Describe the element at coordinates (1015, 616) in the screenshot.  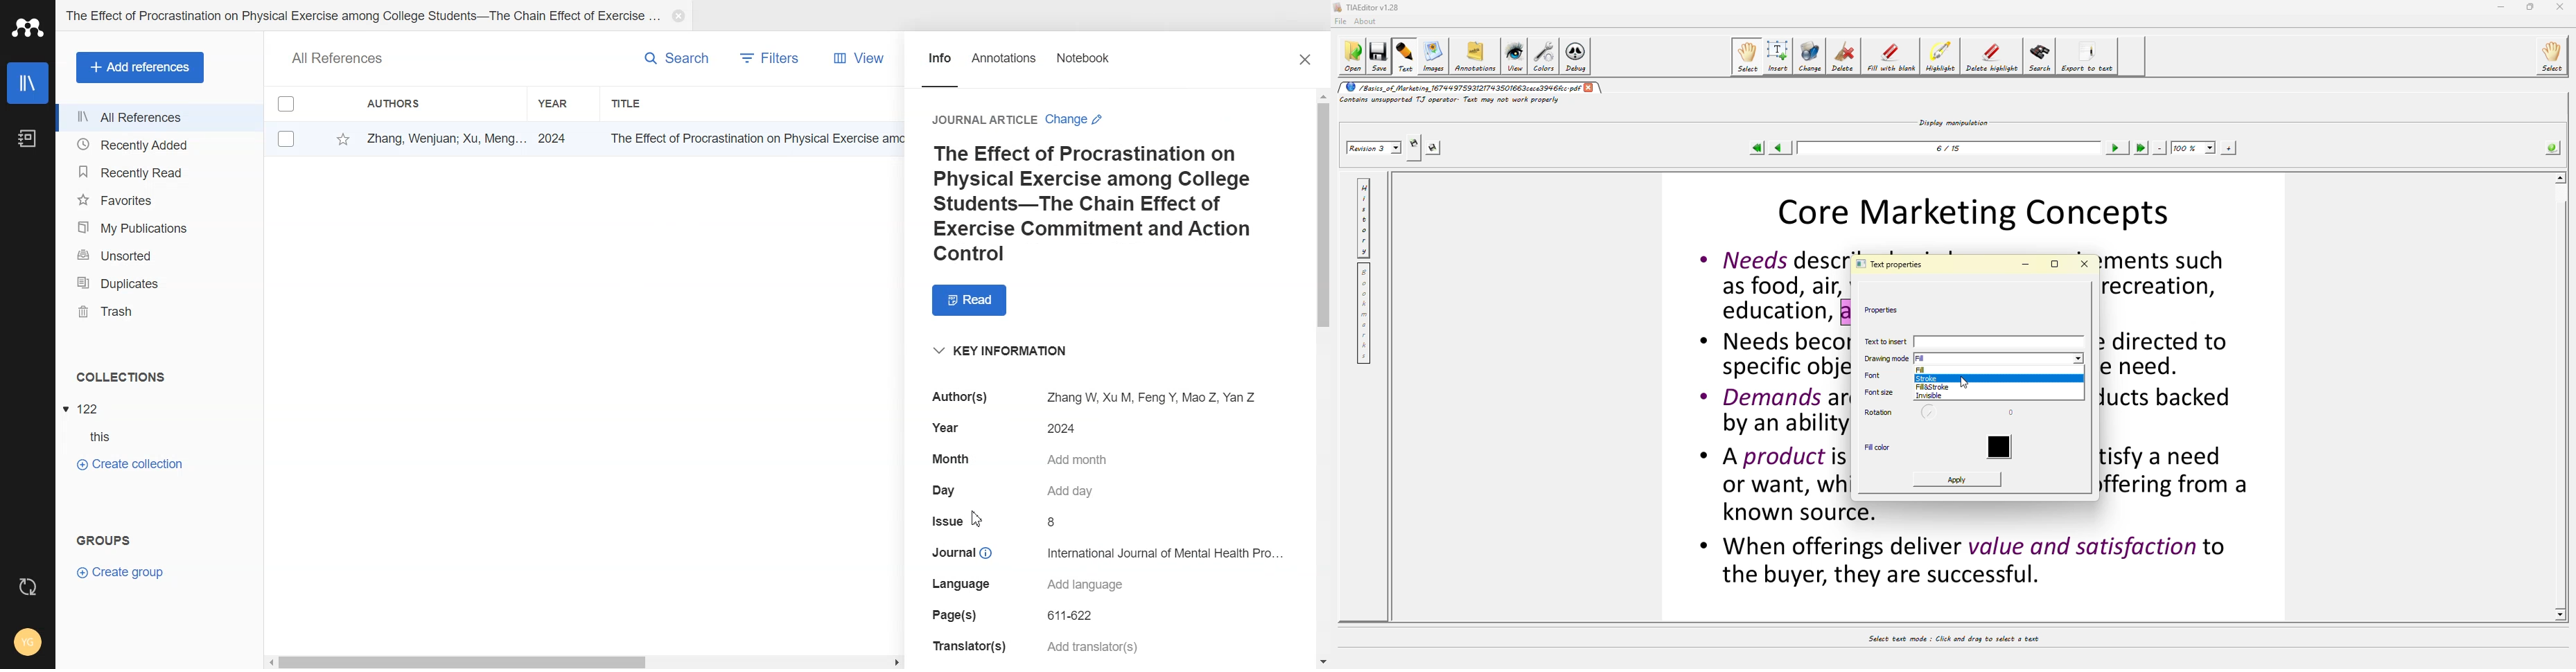
I see `Page(s) 611-622` at that location.